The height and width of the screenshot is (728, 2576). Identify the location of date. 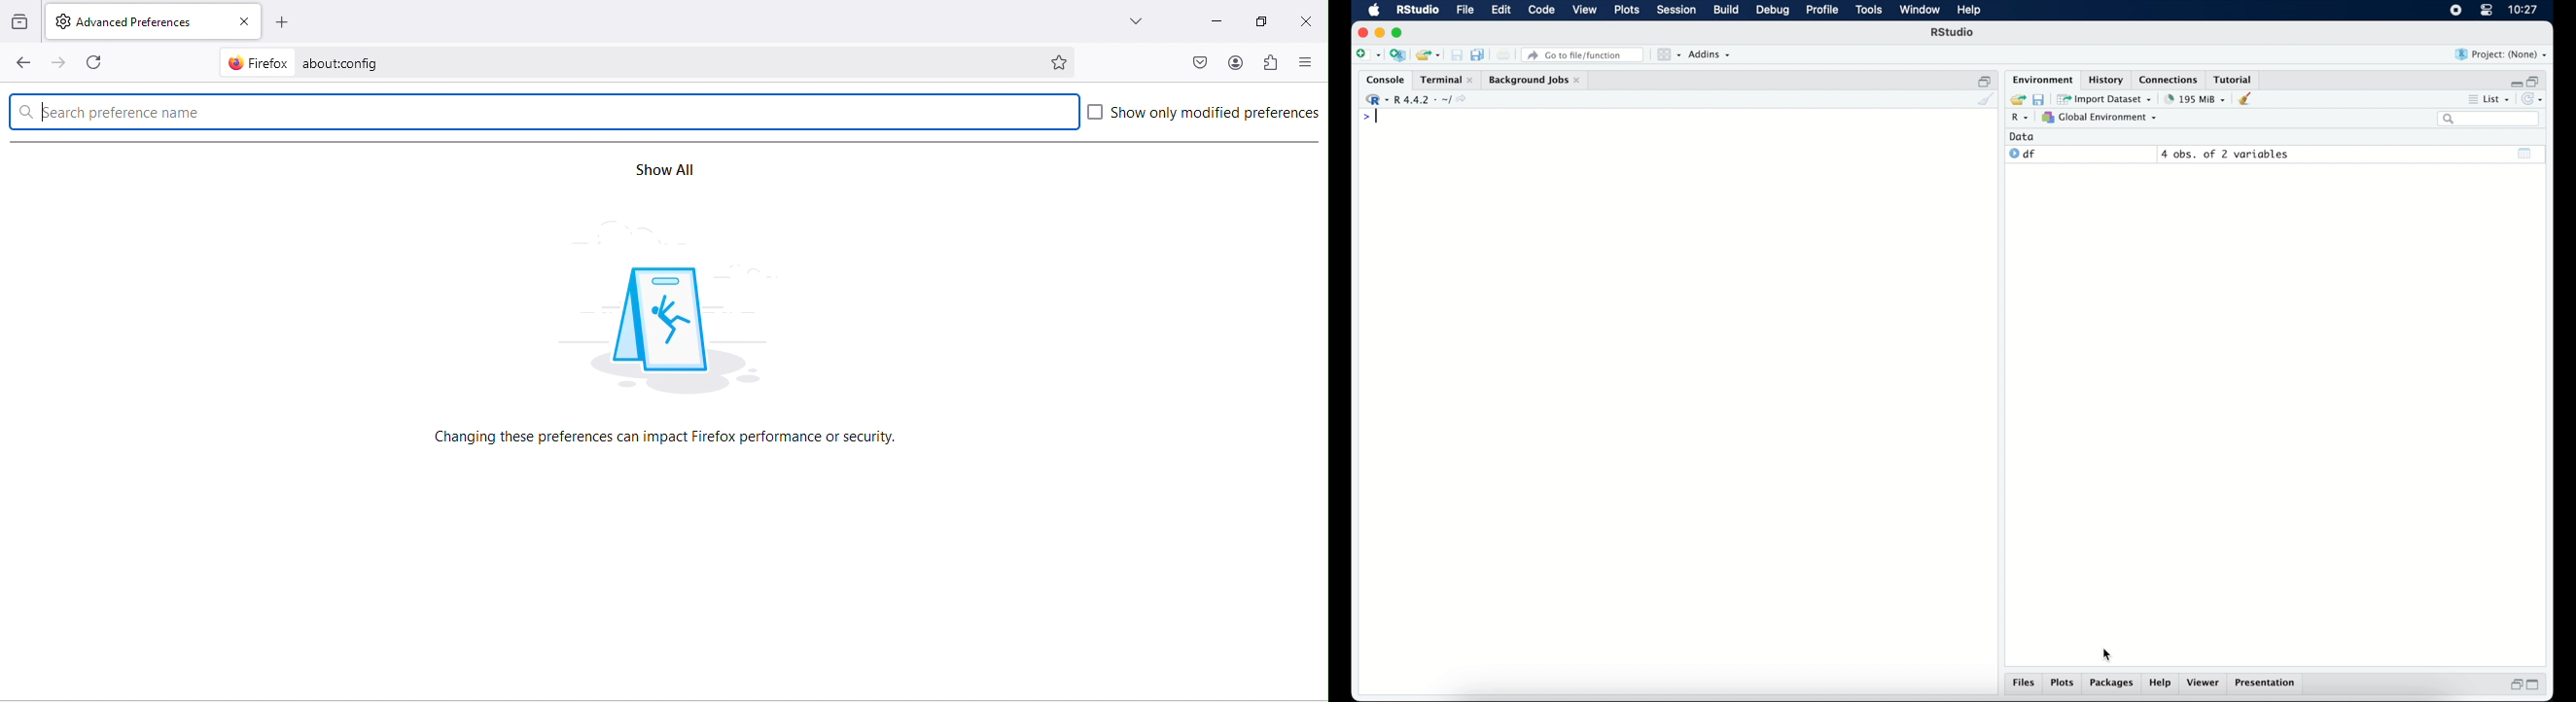
(2023, 136).